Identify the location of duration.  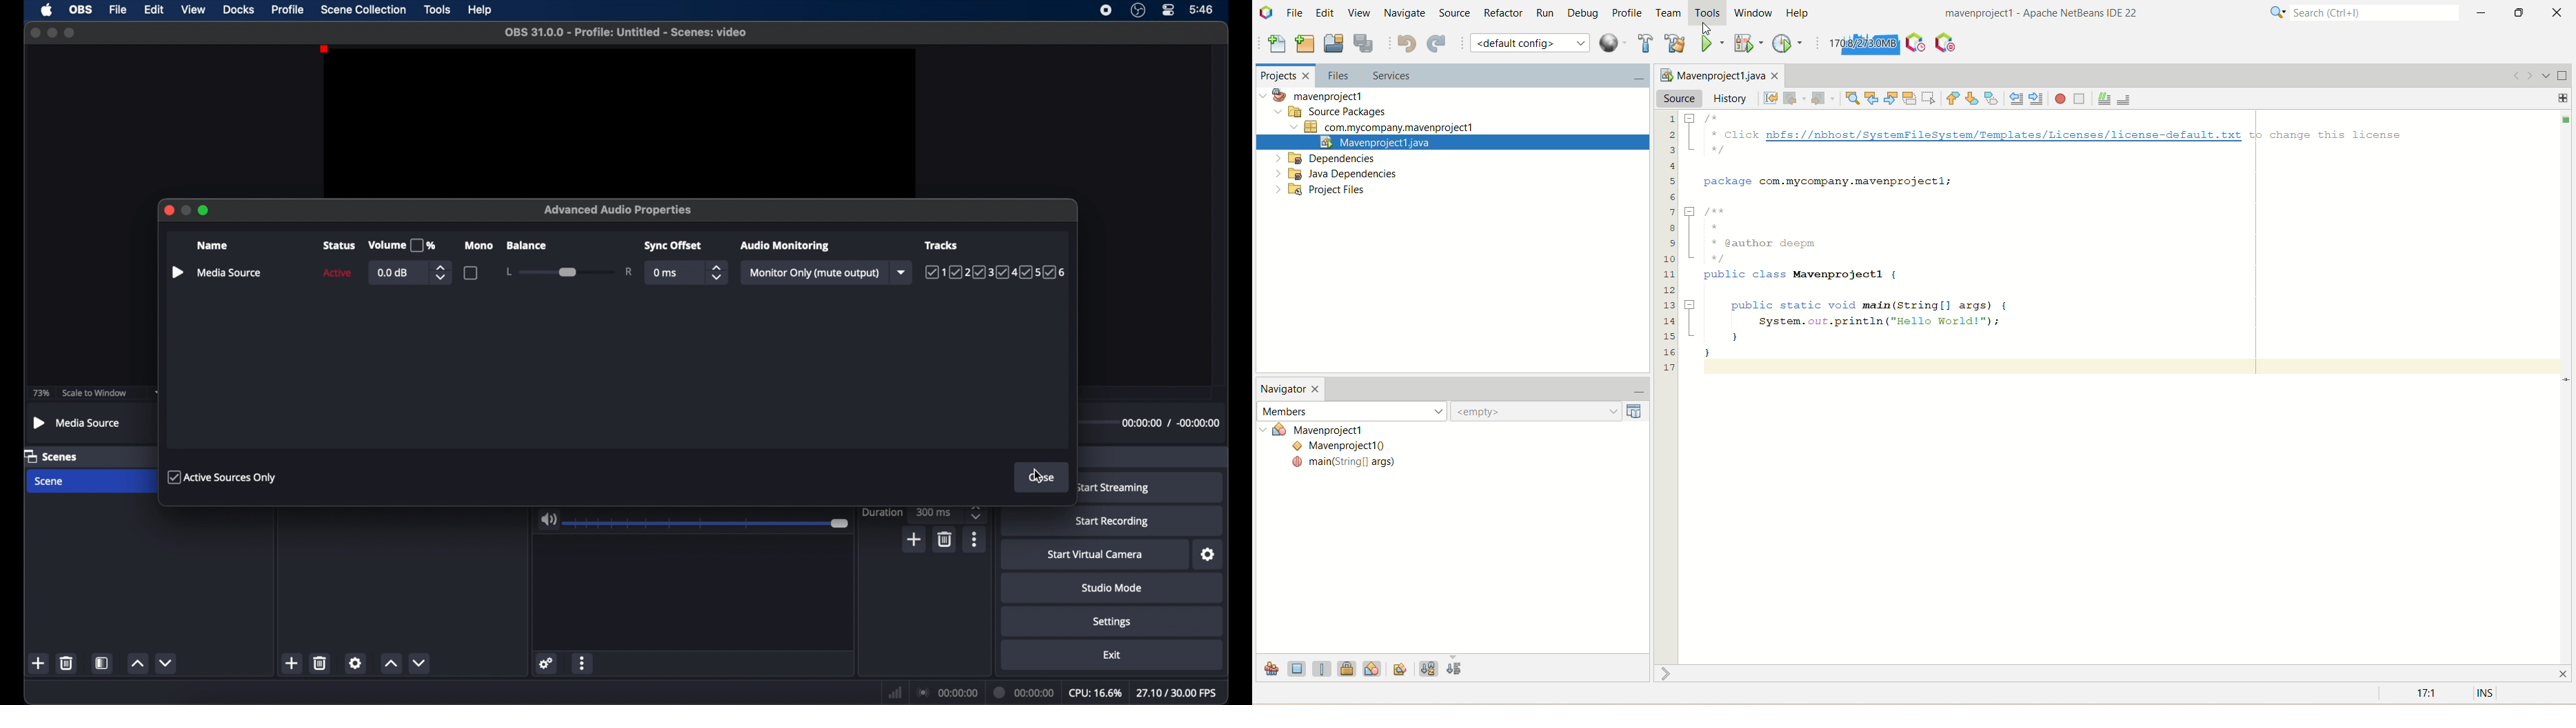
(881, 512).